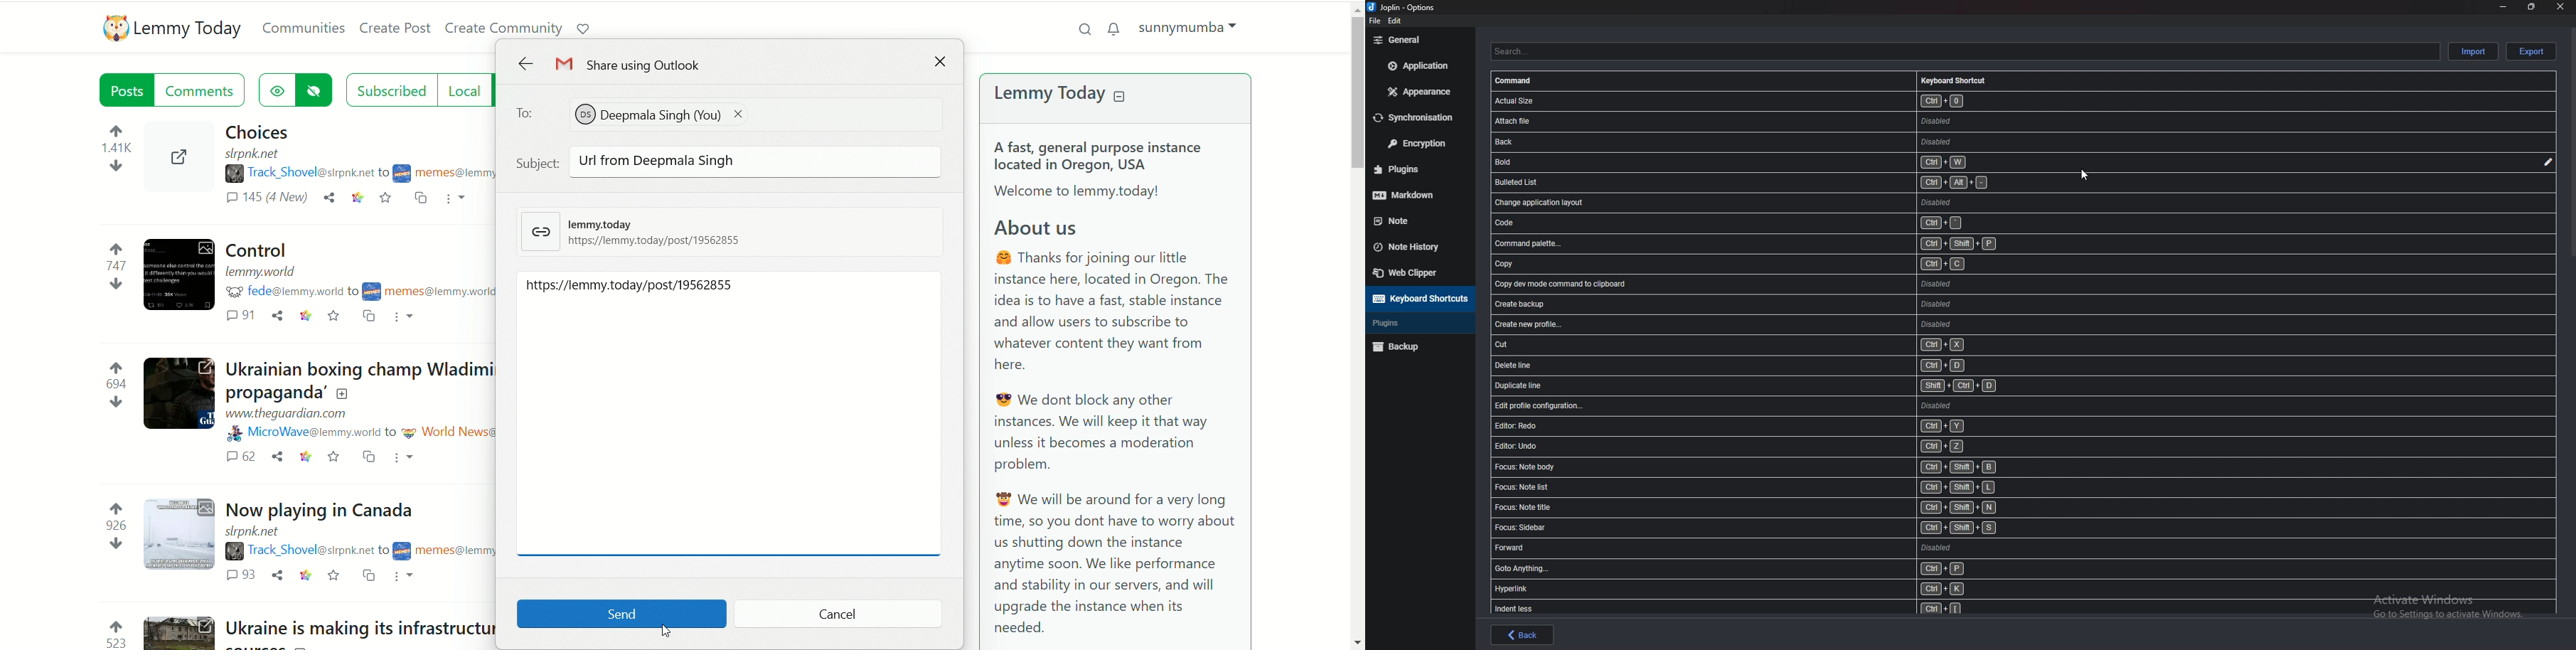 This screenshot has width=2576, height=672. I want to click on shortcut, so click(1784, 569).